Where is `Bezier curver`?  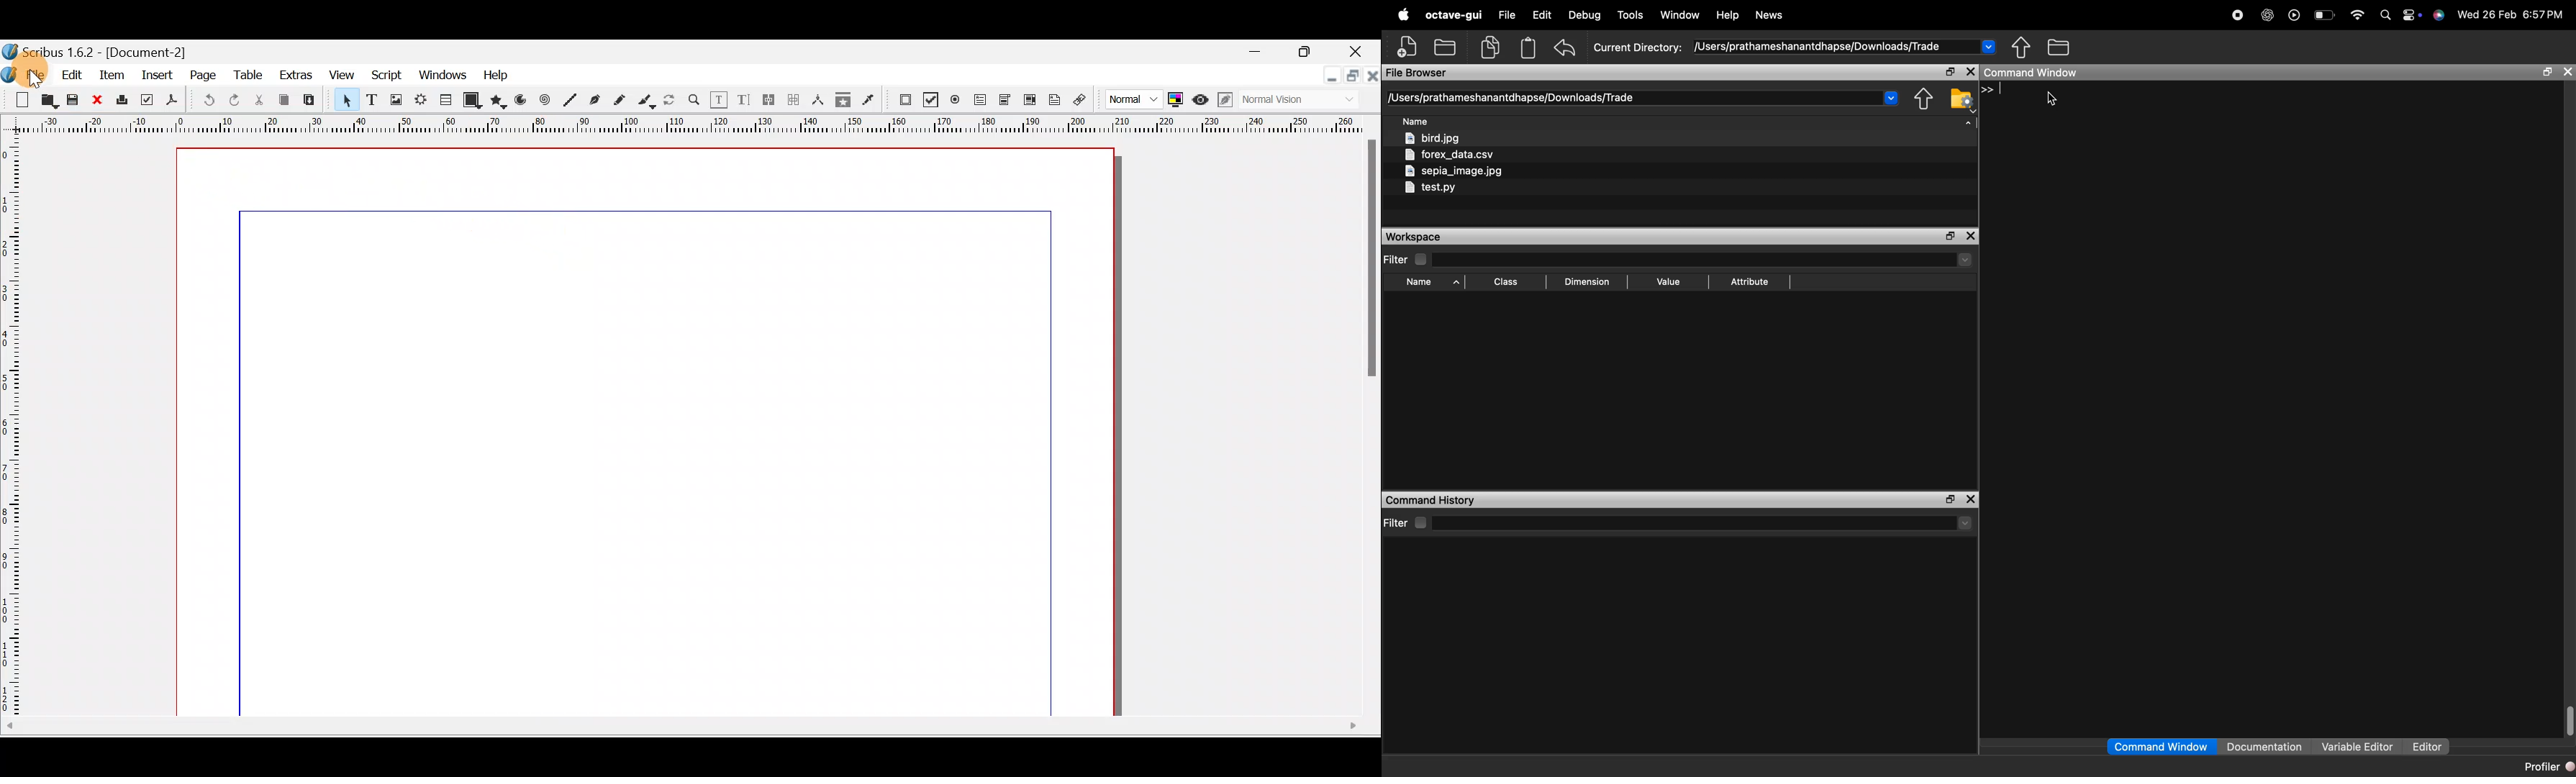
Bezier curver is located at coordinates (595, 100).